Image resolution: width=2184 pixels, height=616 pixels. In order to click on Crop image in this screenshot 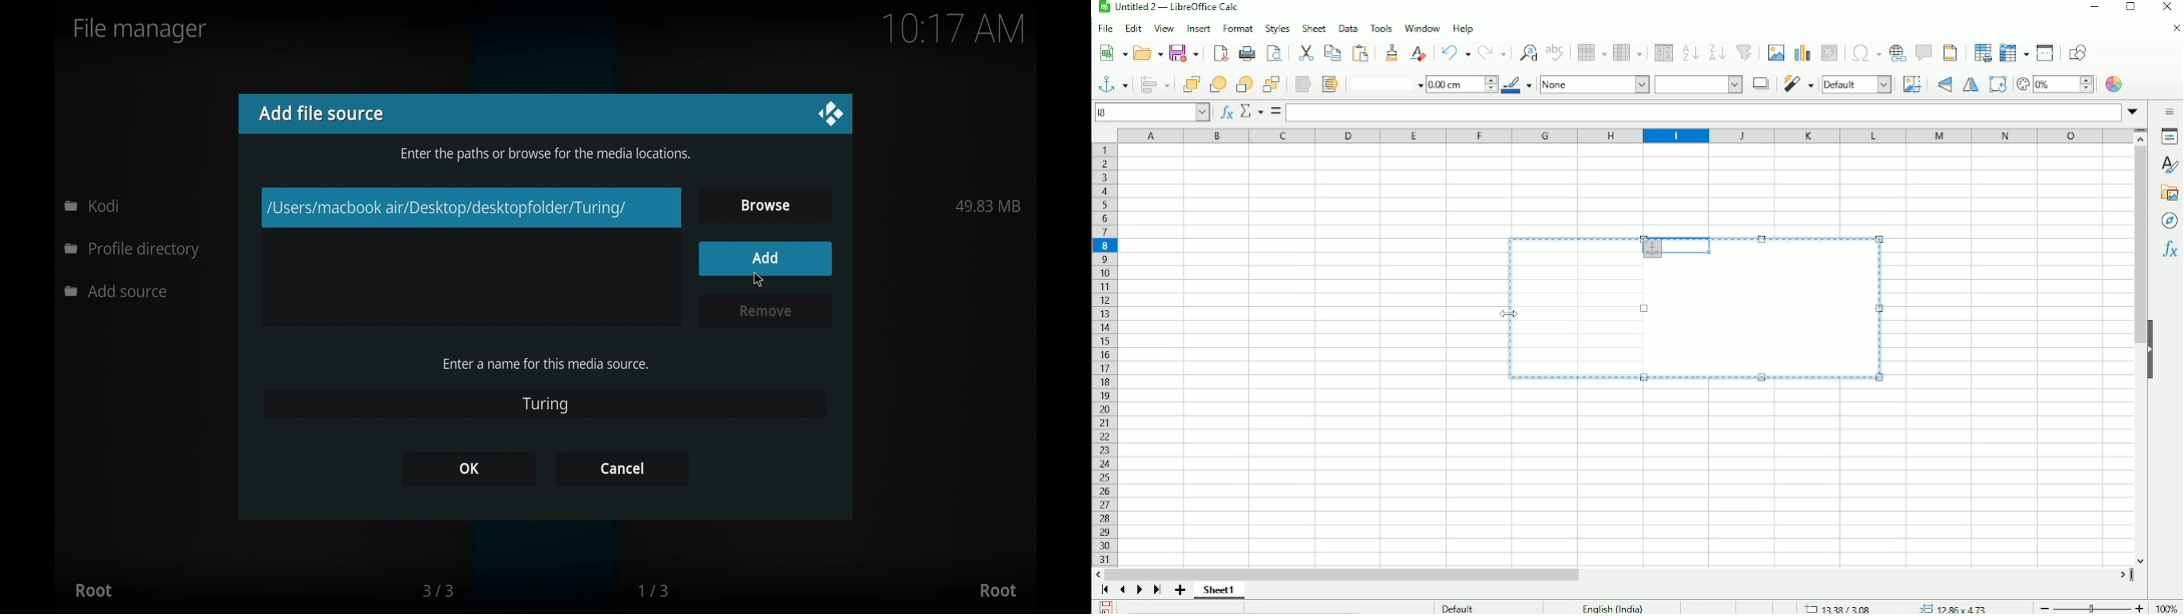, I will do `click(1912, 84)`.